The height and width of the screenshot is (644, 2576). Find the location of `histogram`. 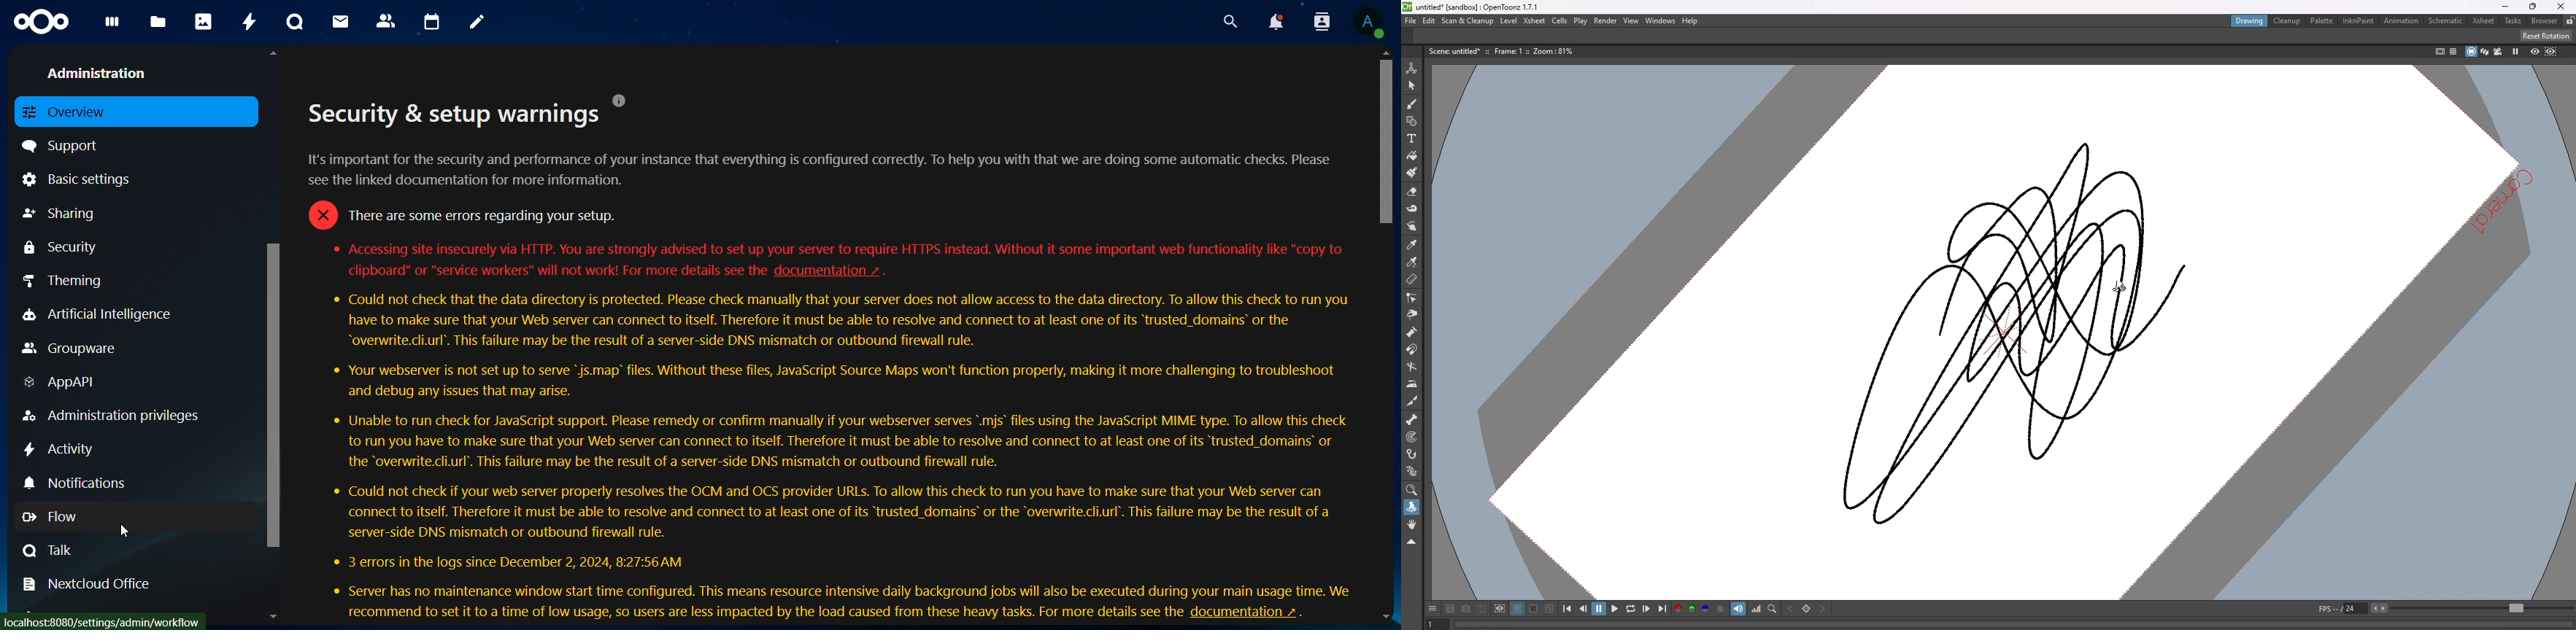

histogram is located at coordinates (1756, 610).